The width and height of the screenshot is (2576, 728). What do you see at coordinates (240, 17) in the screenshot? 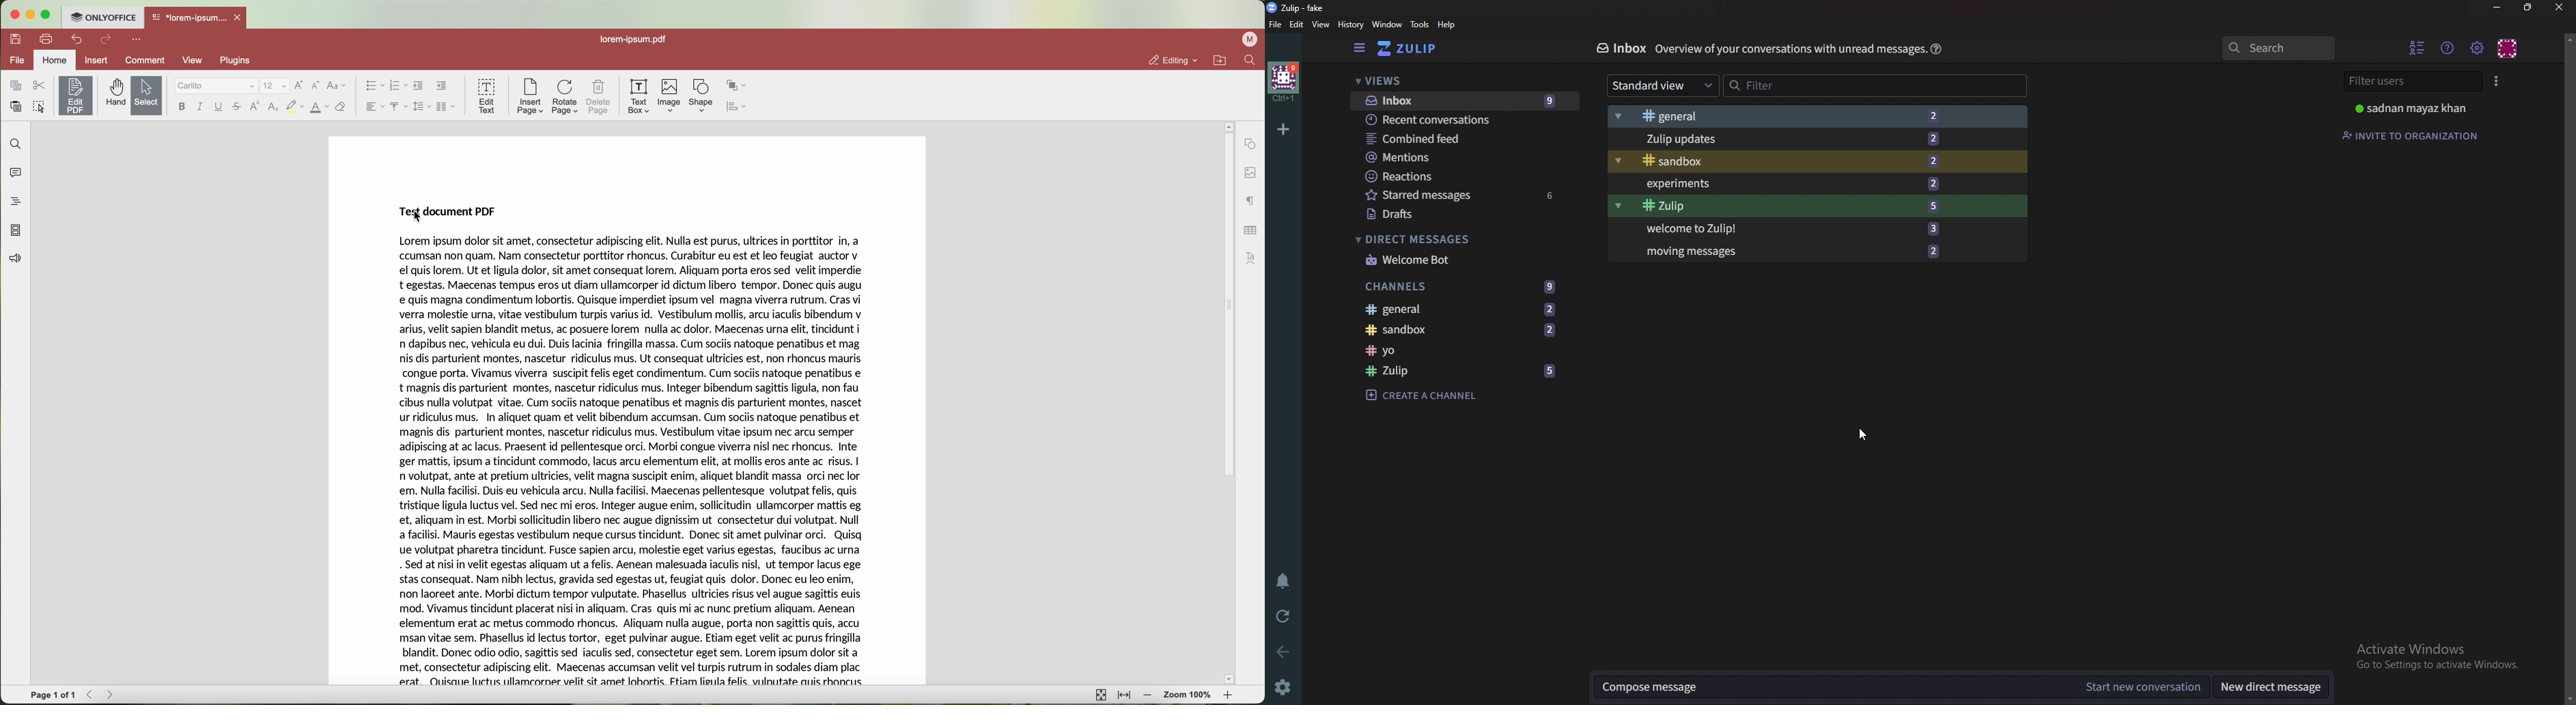
I see `close` at bounding box center [240, 17].